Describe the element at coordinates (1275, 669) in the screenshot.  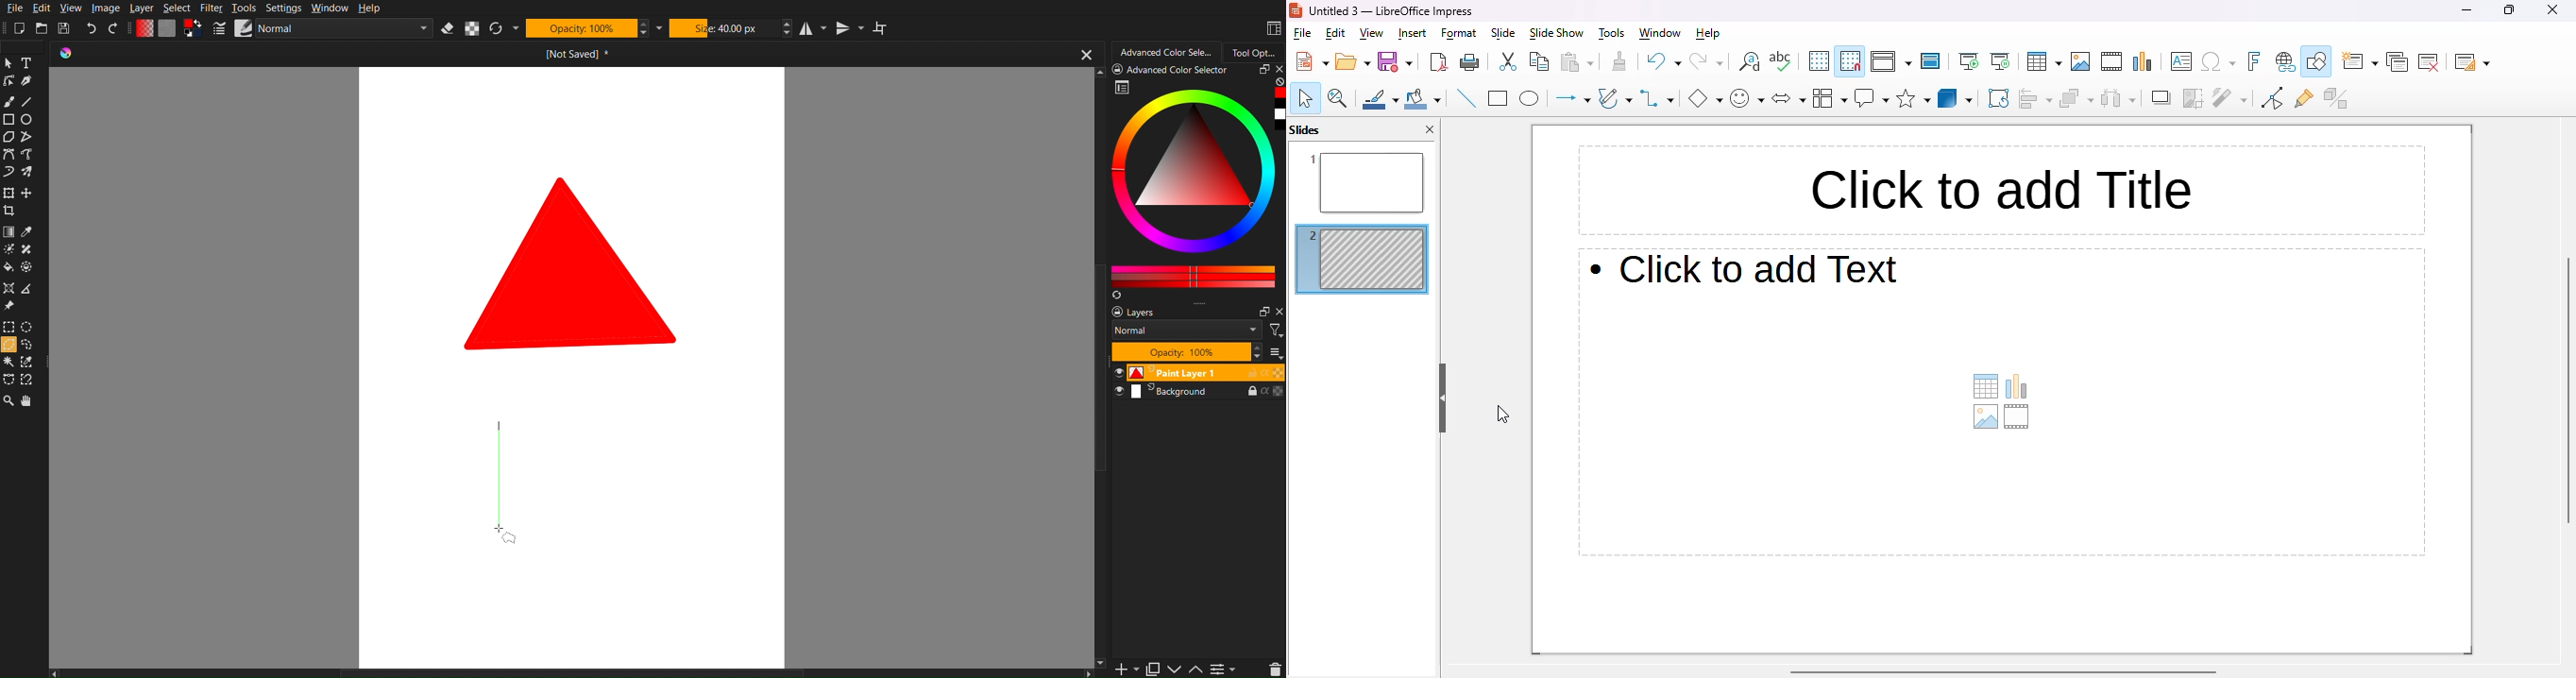
I see `Layer Controls` at that location.